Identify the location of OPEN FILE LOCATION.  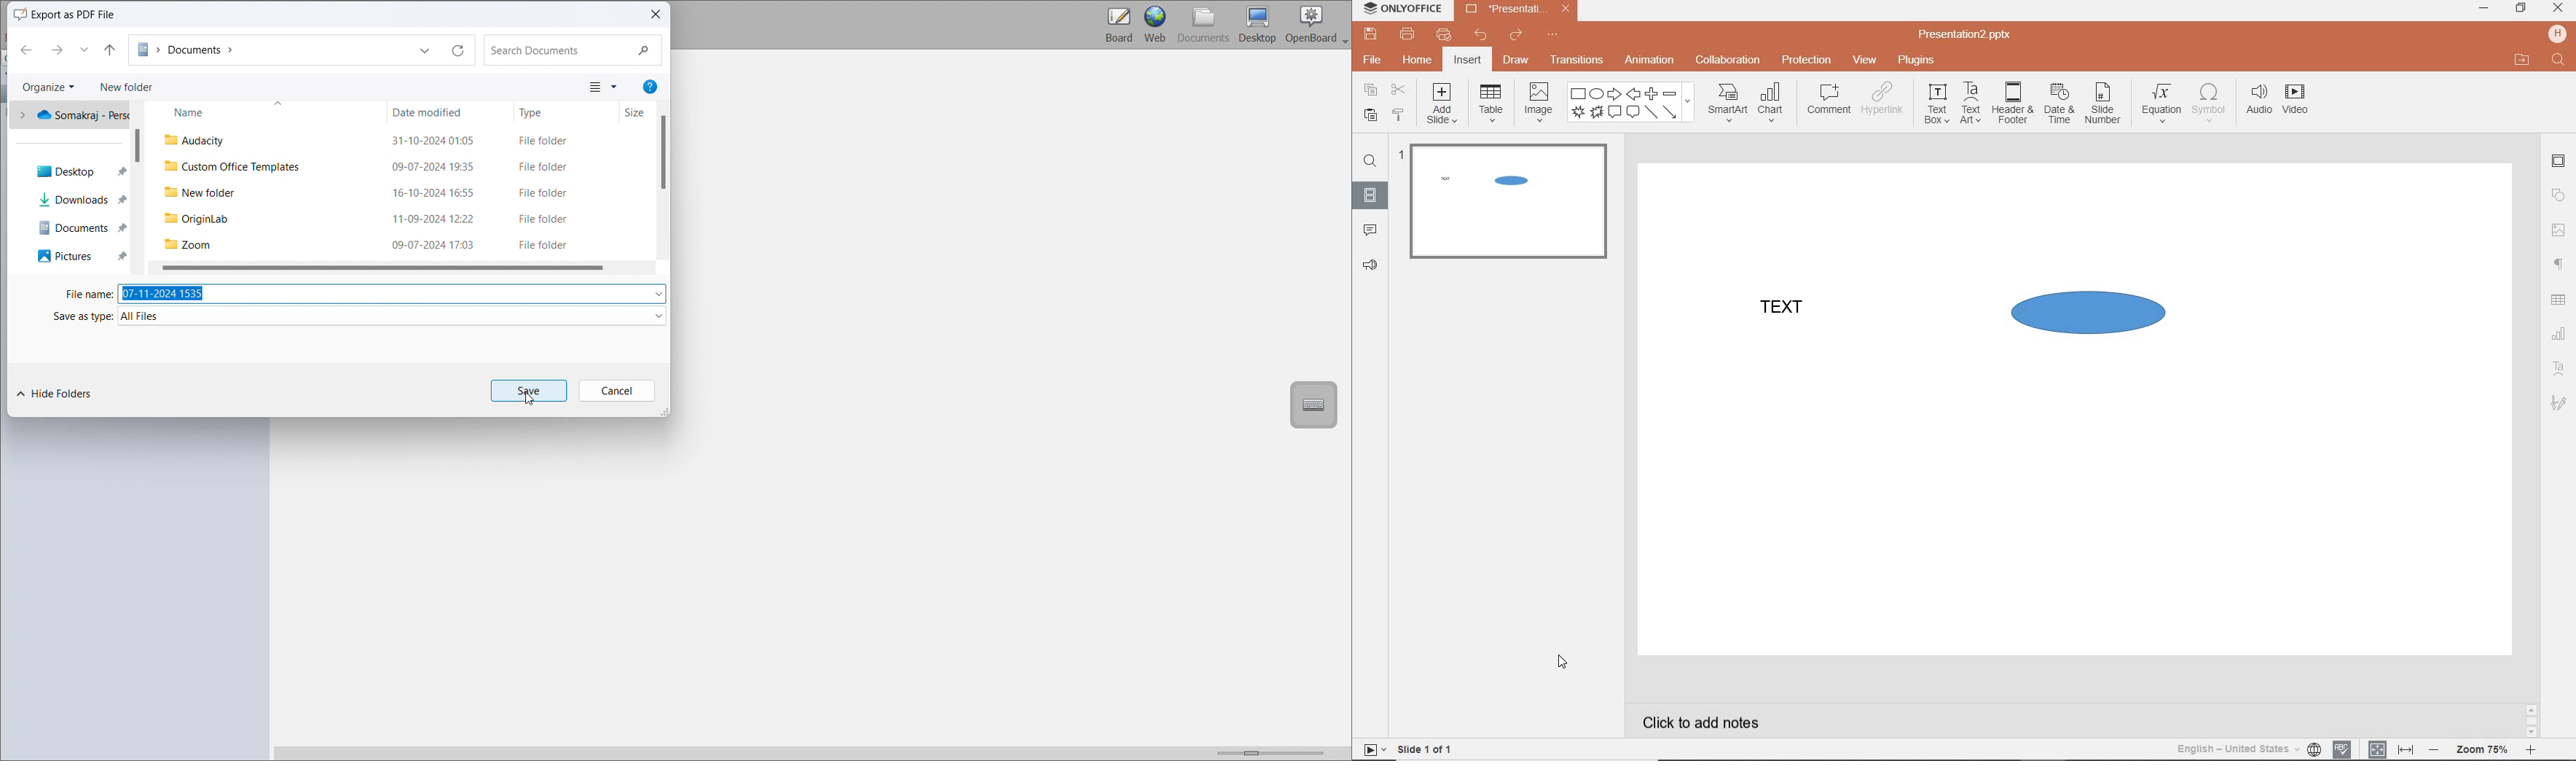
(2520, 58).